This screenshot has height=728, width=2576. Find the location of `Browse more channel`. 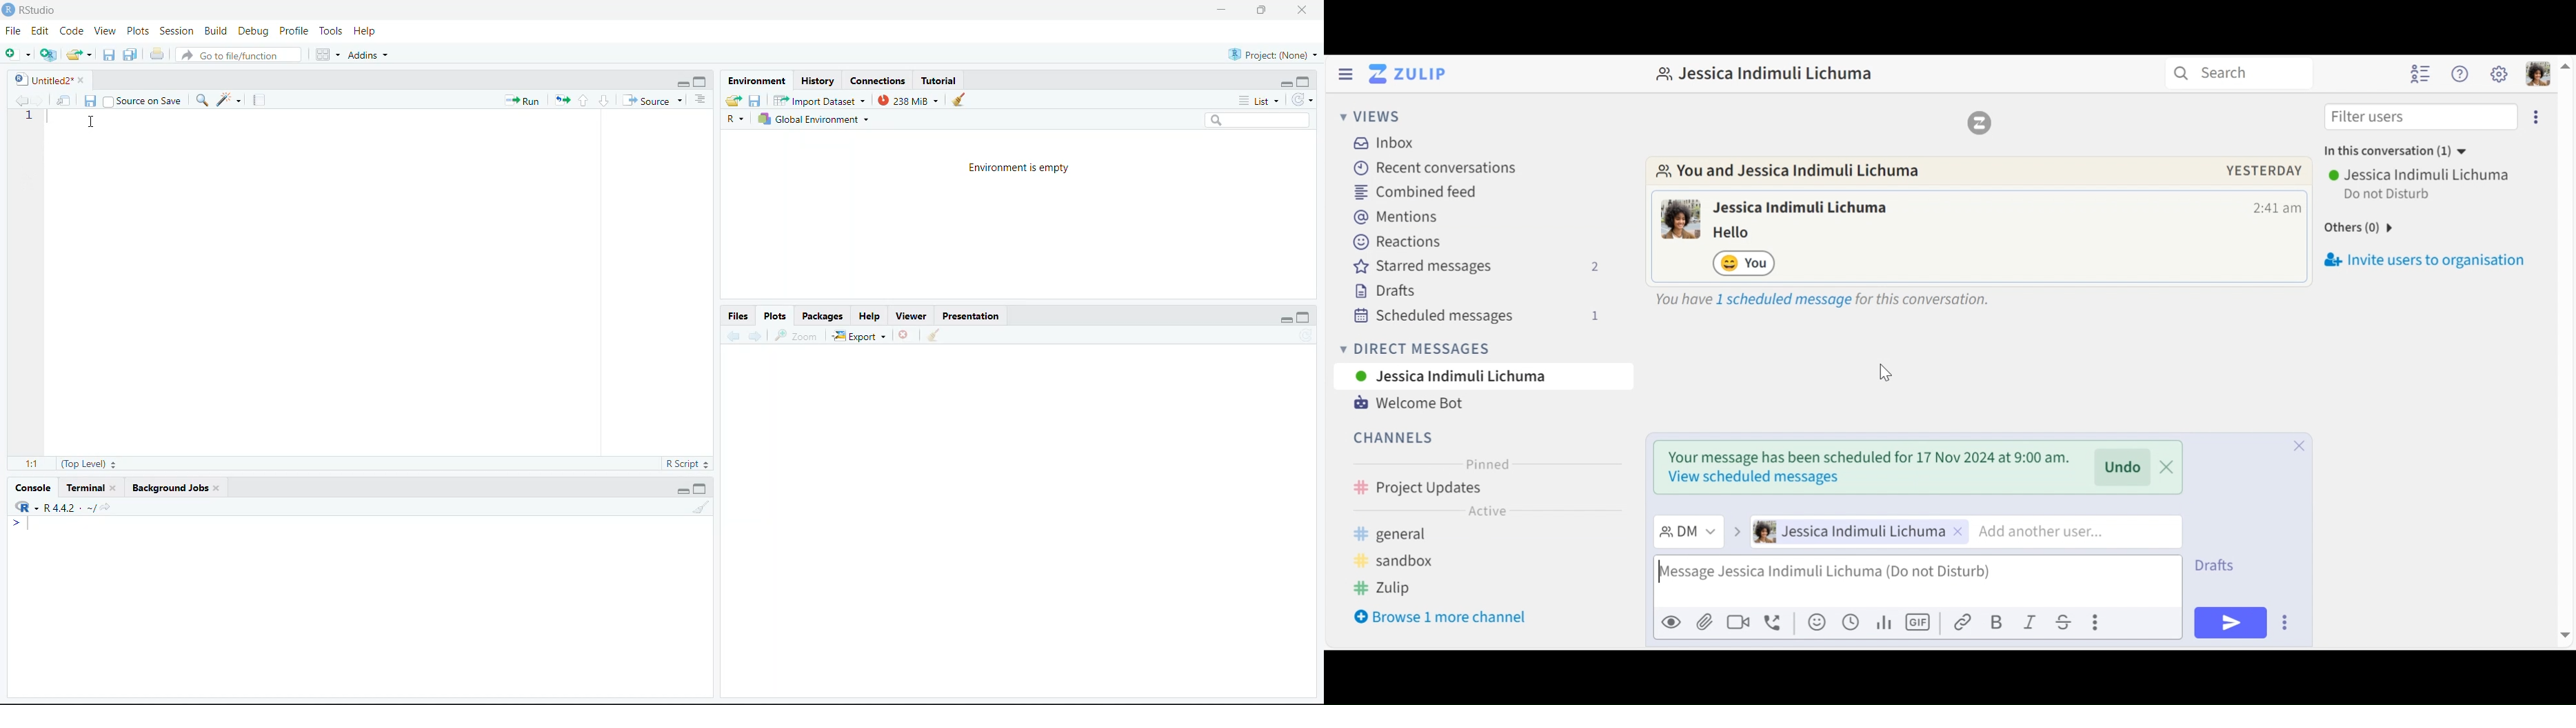

Browse more channel is located at coordinates (1448, 617).